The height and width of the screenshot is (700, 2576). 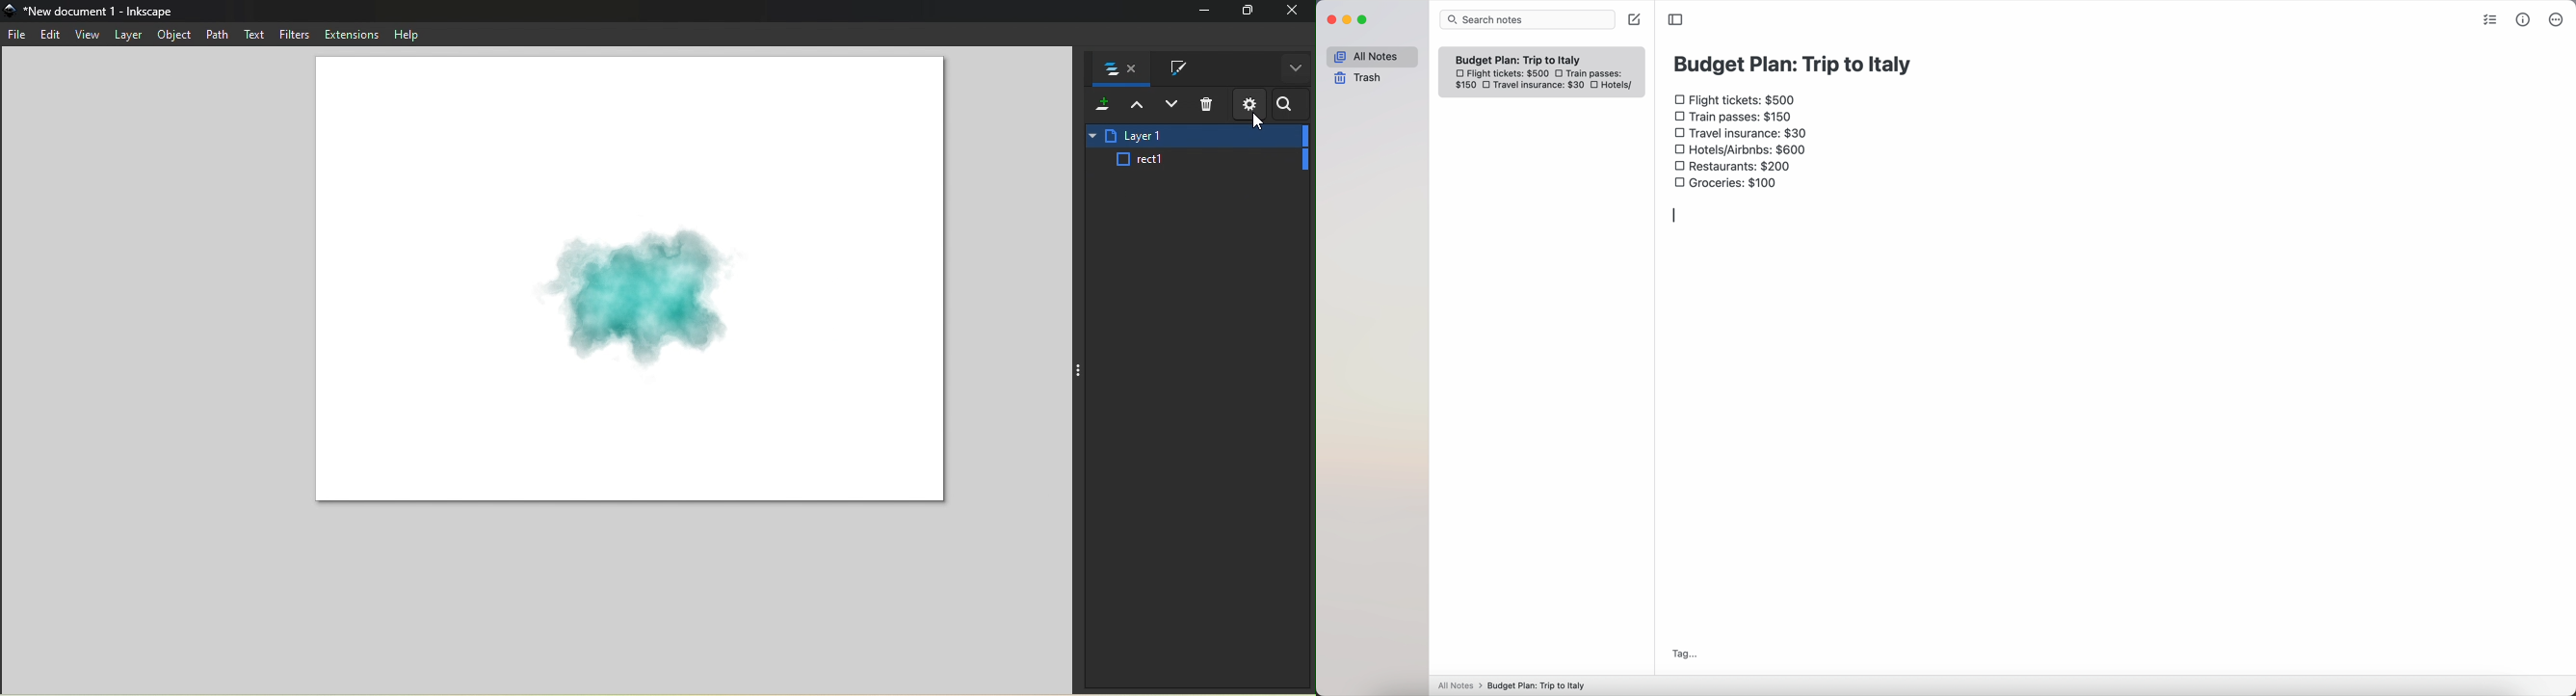 I want to click on flight tickets: $500, so click(x=1501, y=75).